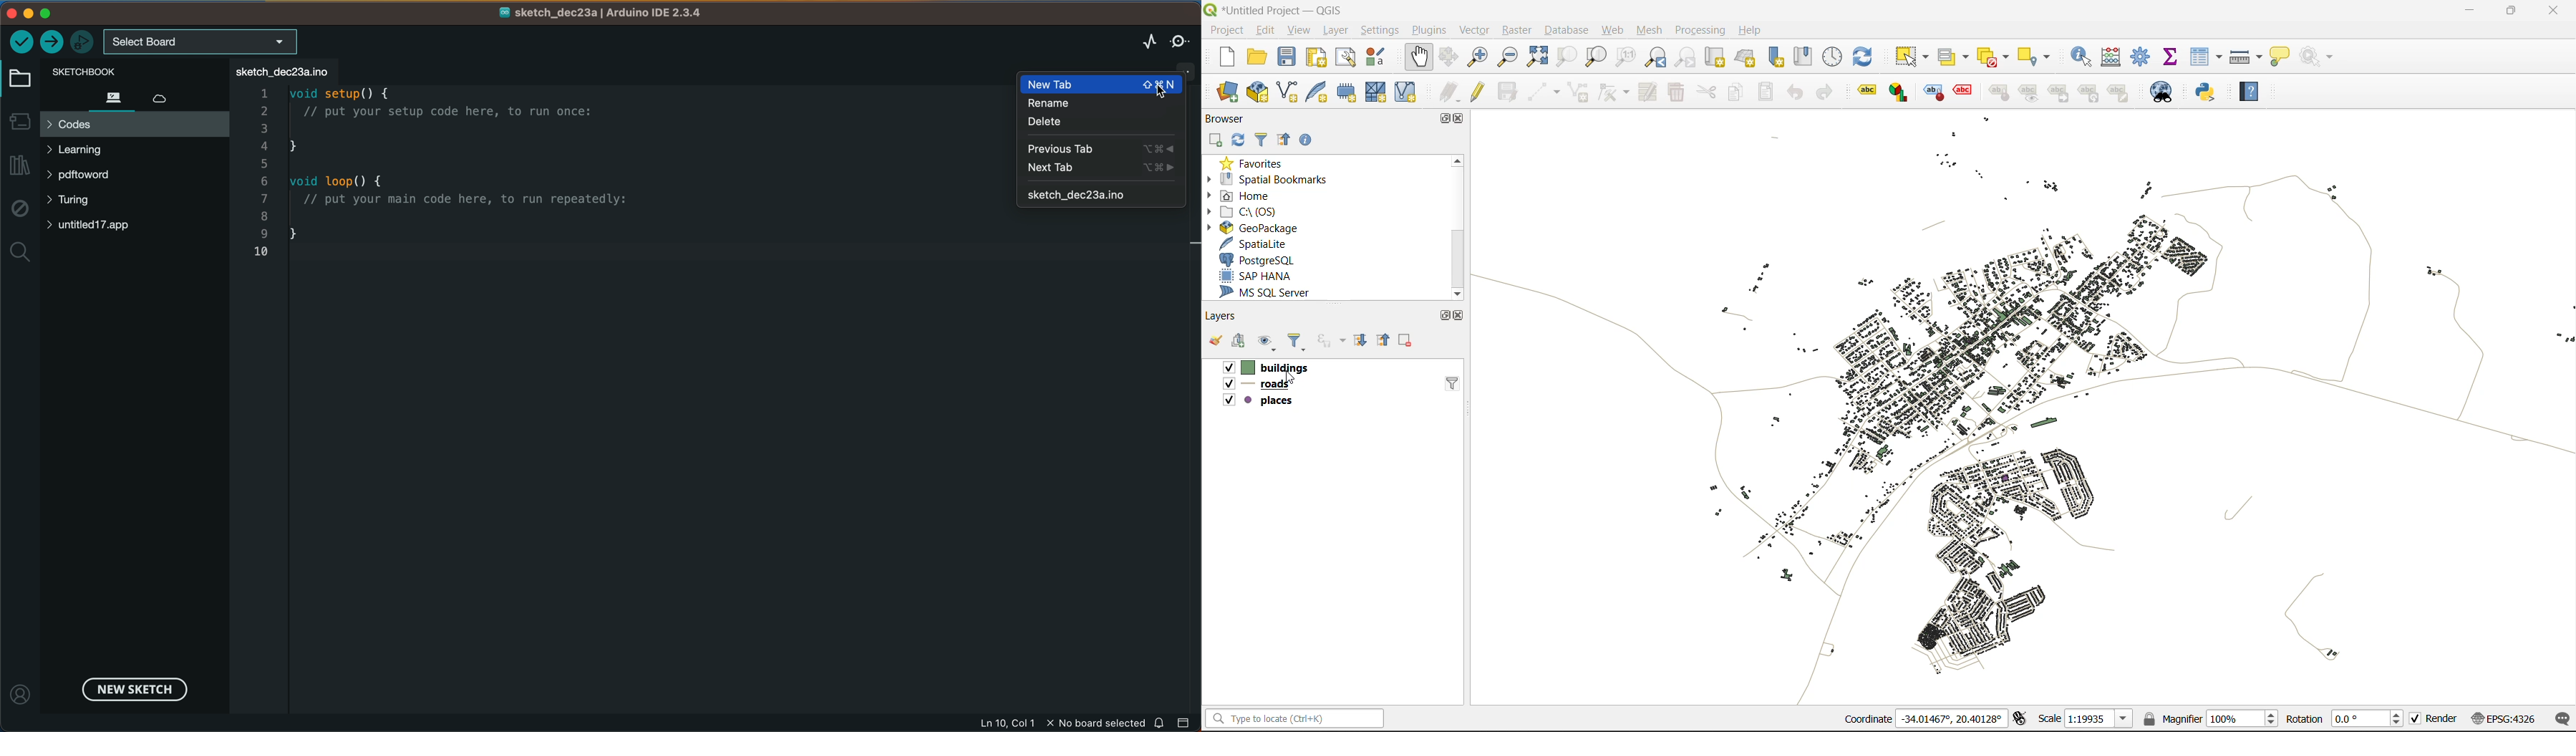 Image resolution: width=2576 pixels, height=756 pixels. I want to click on zoom native, so click(1627, 56).